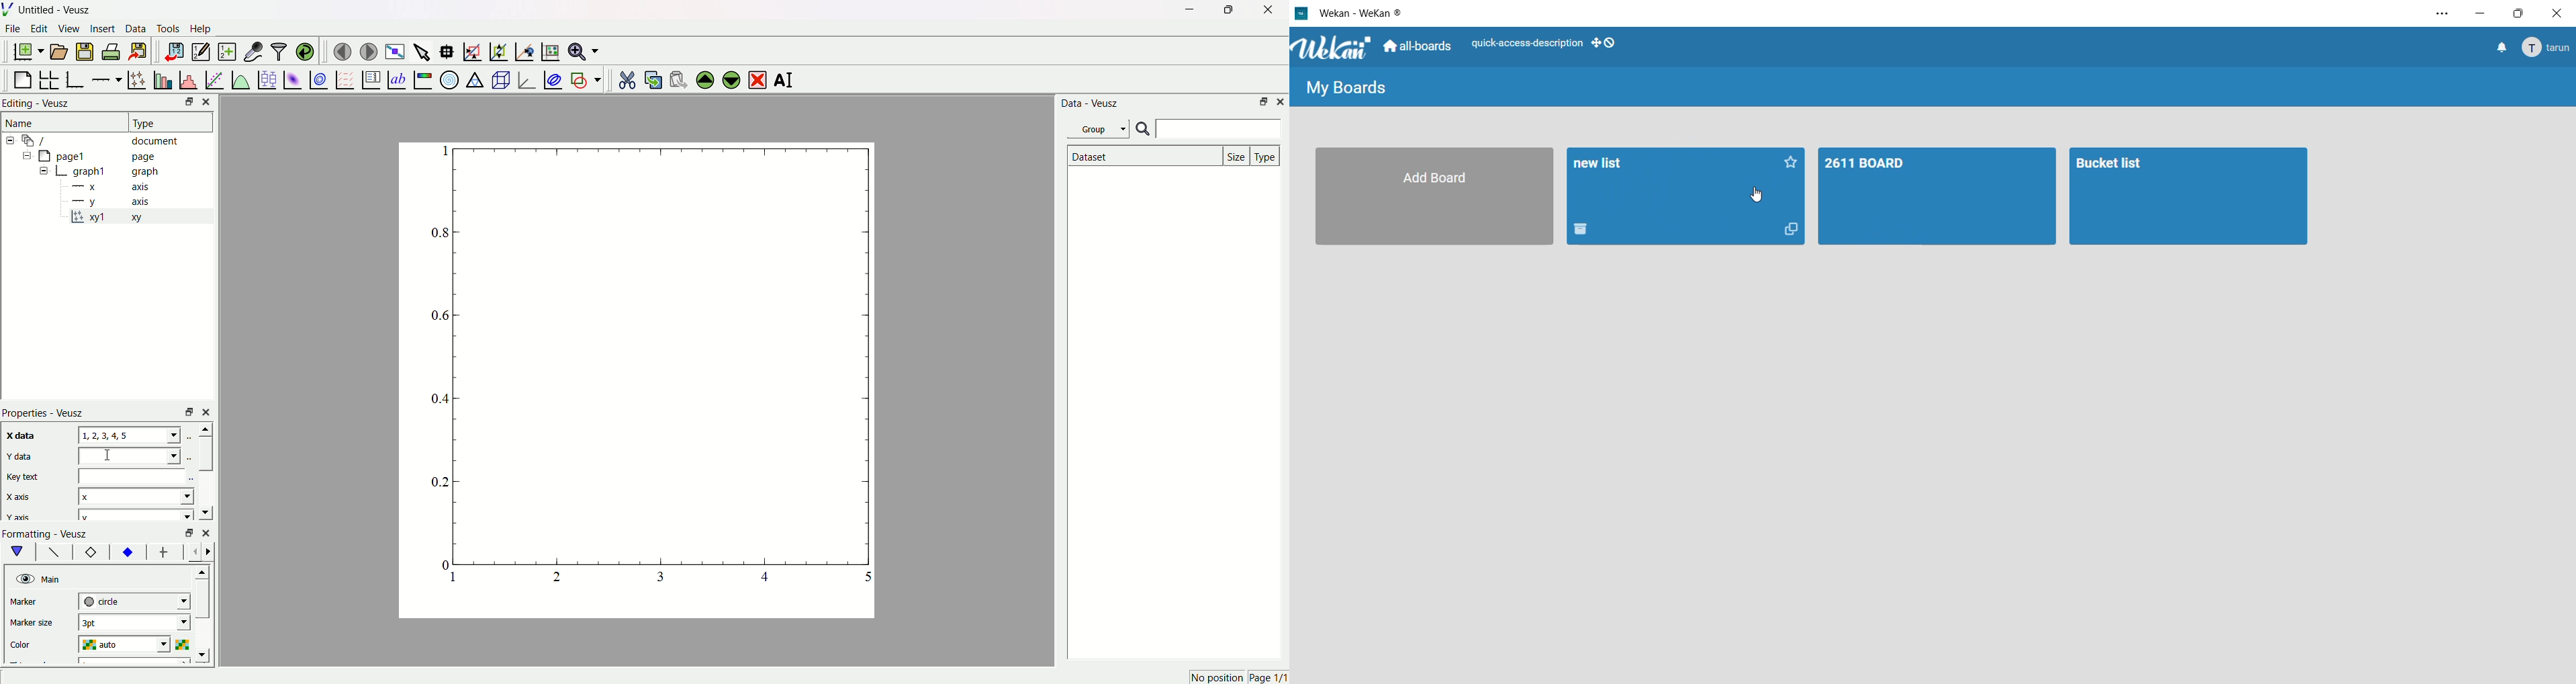  I want to click on marker size, so click(35, 624).